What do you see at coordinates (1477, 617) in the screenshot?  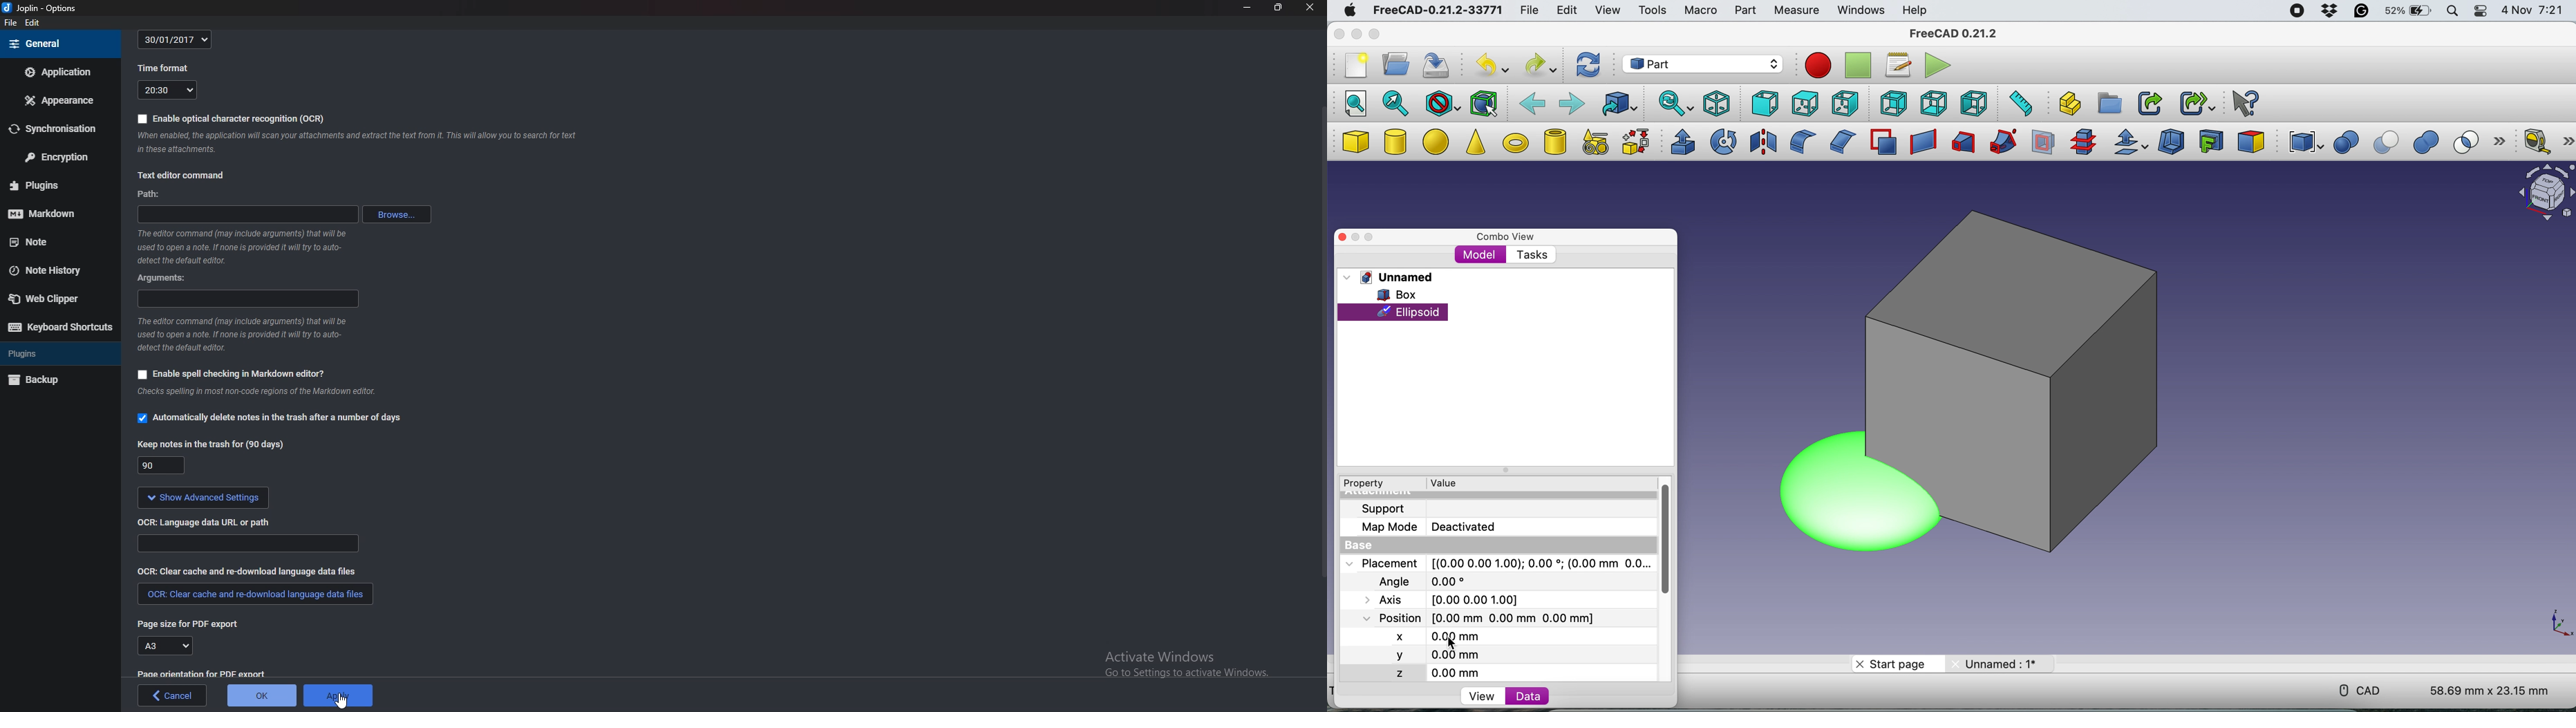 I see `Position [0.00 mm 0.00 mm 0.00 mm]` at bounding box center [1477, 617].